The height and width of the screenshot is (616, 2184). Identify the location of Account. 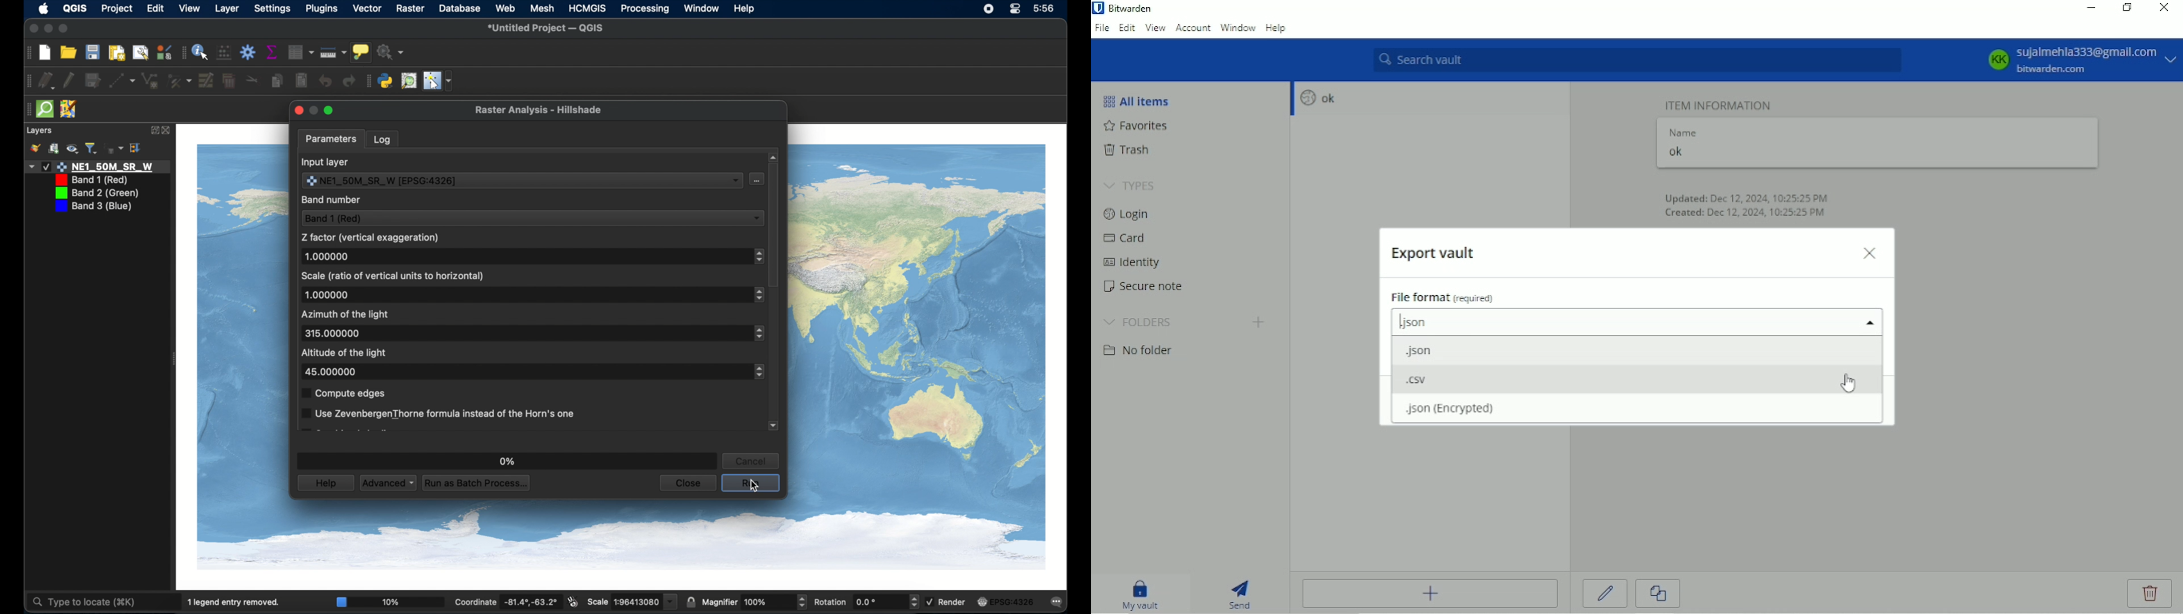
(1193, 27).